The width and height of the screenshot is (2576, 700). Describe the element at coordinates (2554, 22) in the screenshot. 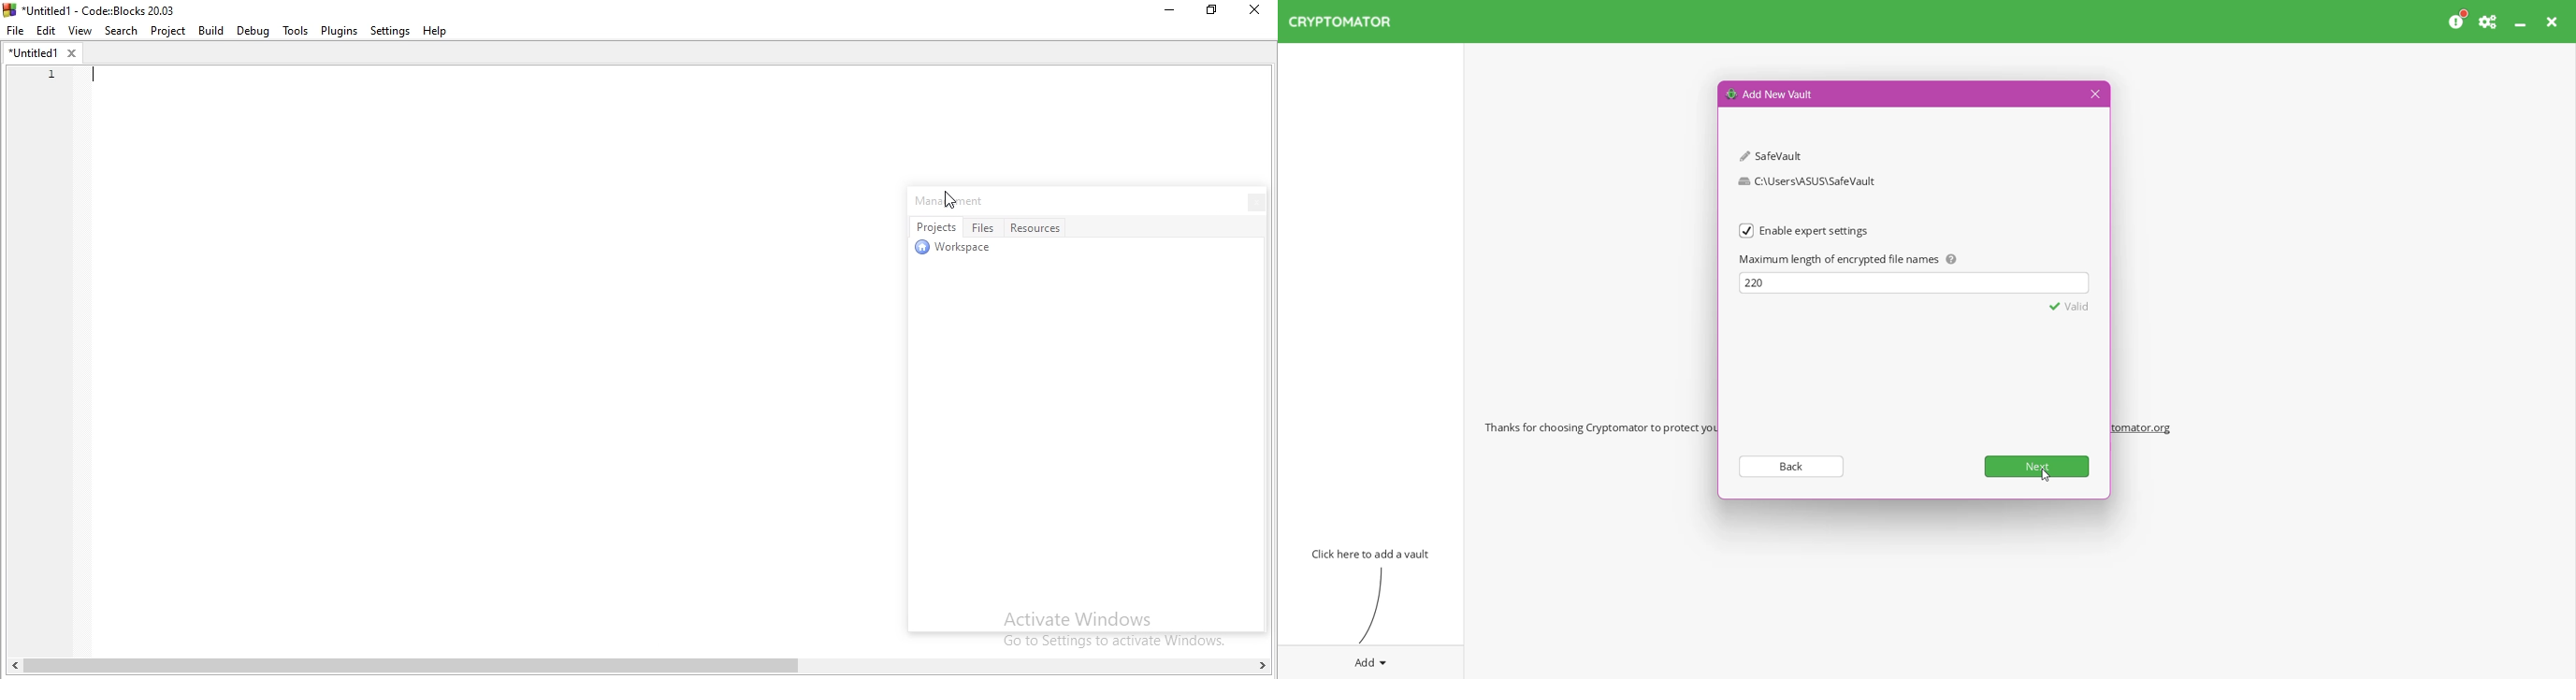

I see `Close` at that location.